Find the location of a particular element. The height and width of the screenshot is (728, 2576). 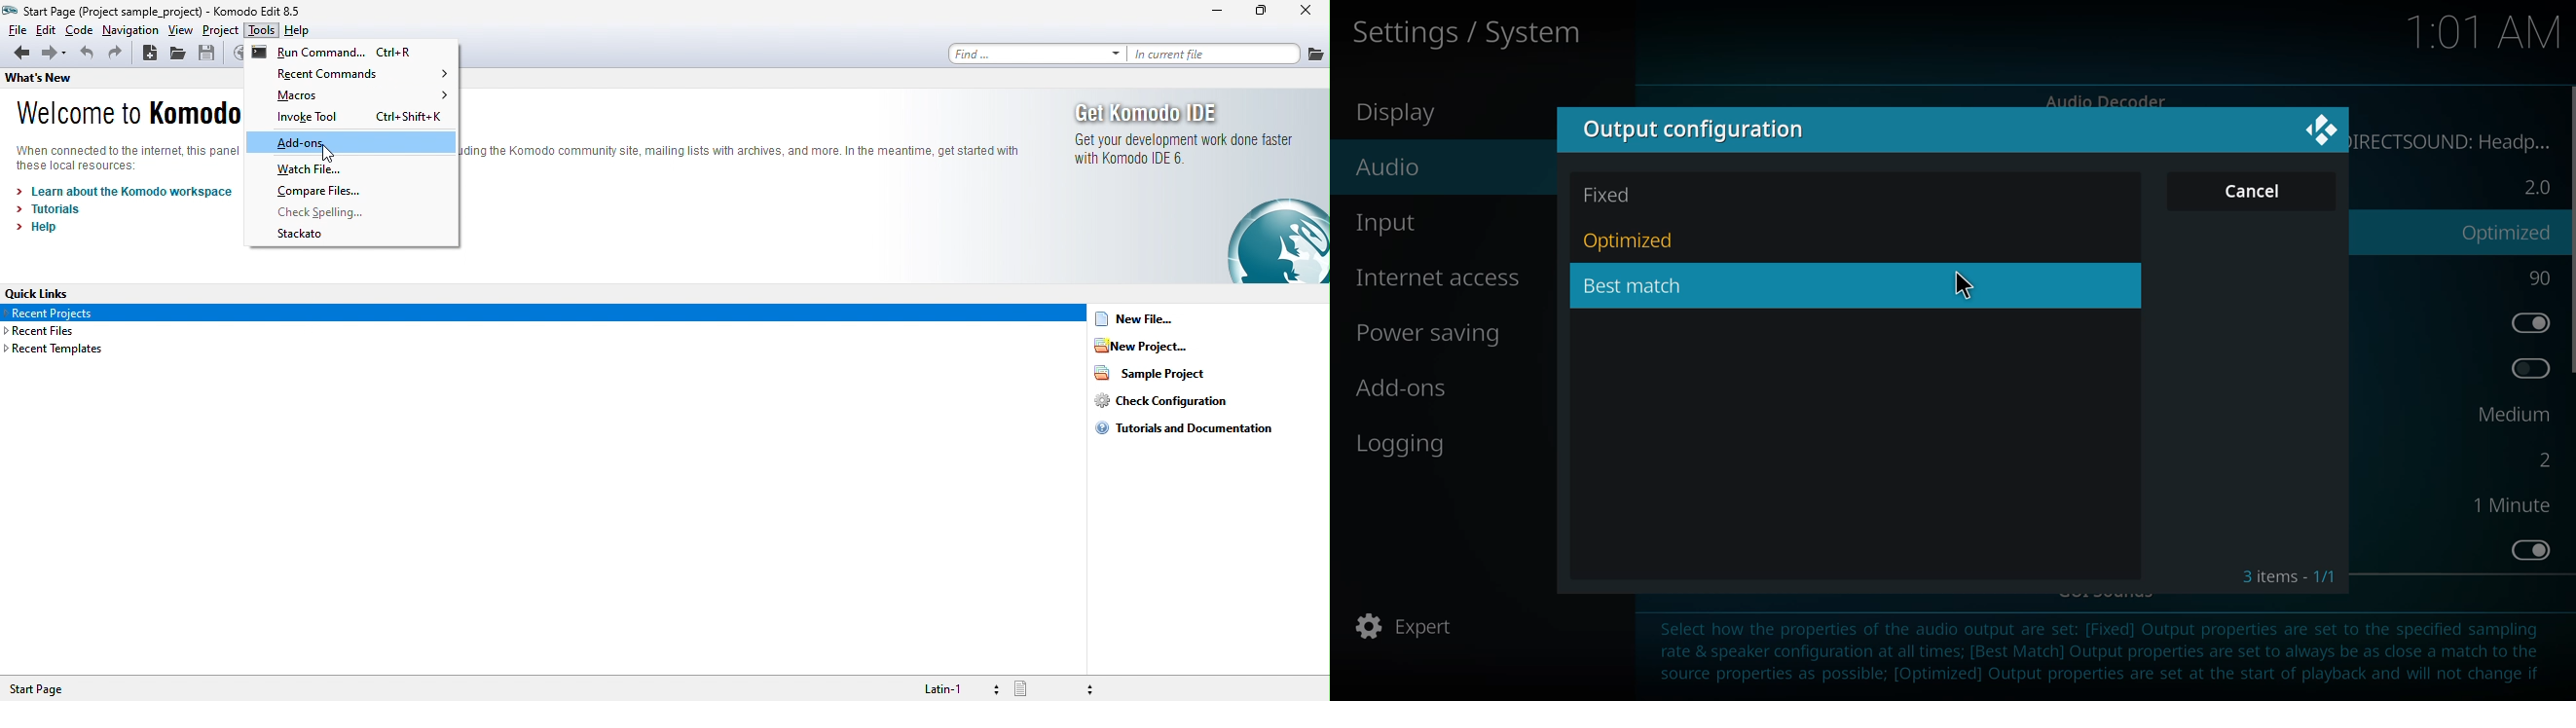

audio is located at coordinates (1395, 169).